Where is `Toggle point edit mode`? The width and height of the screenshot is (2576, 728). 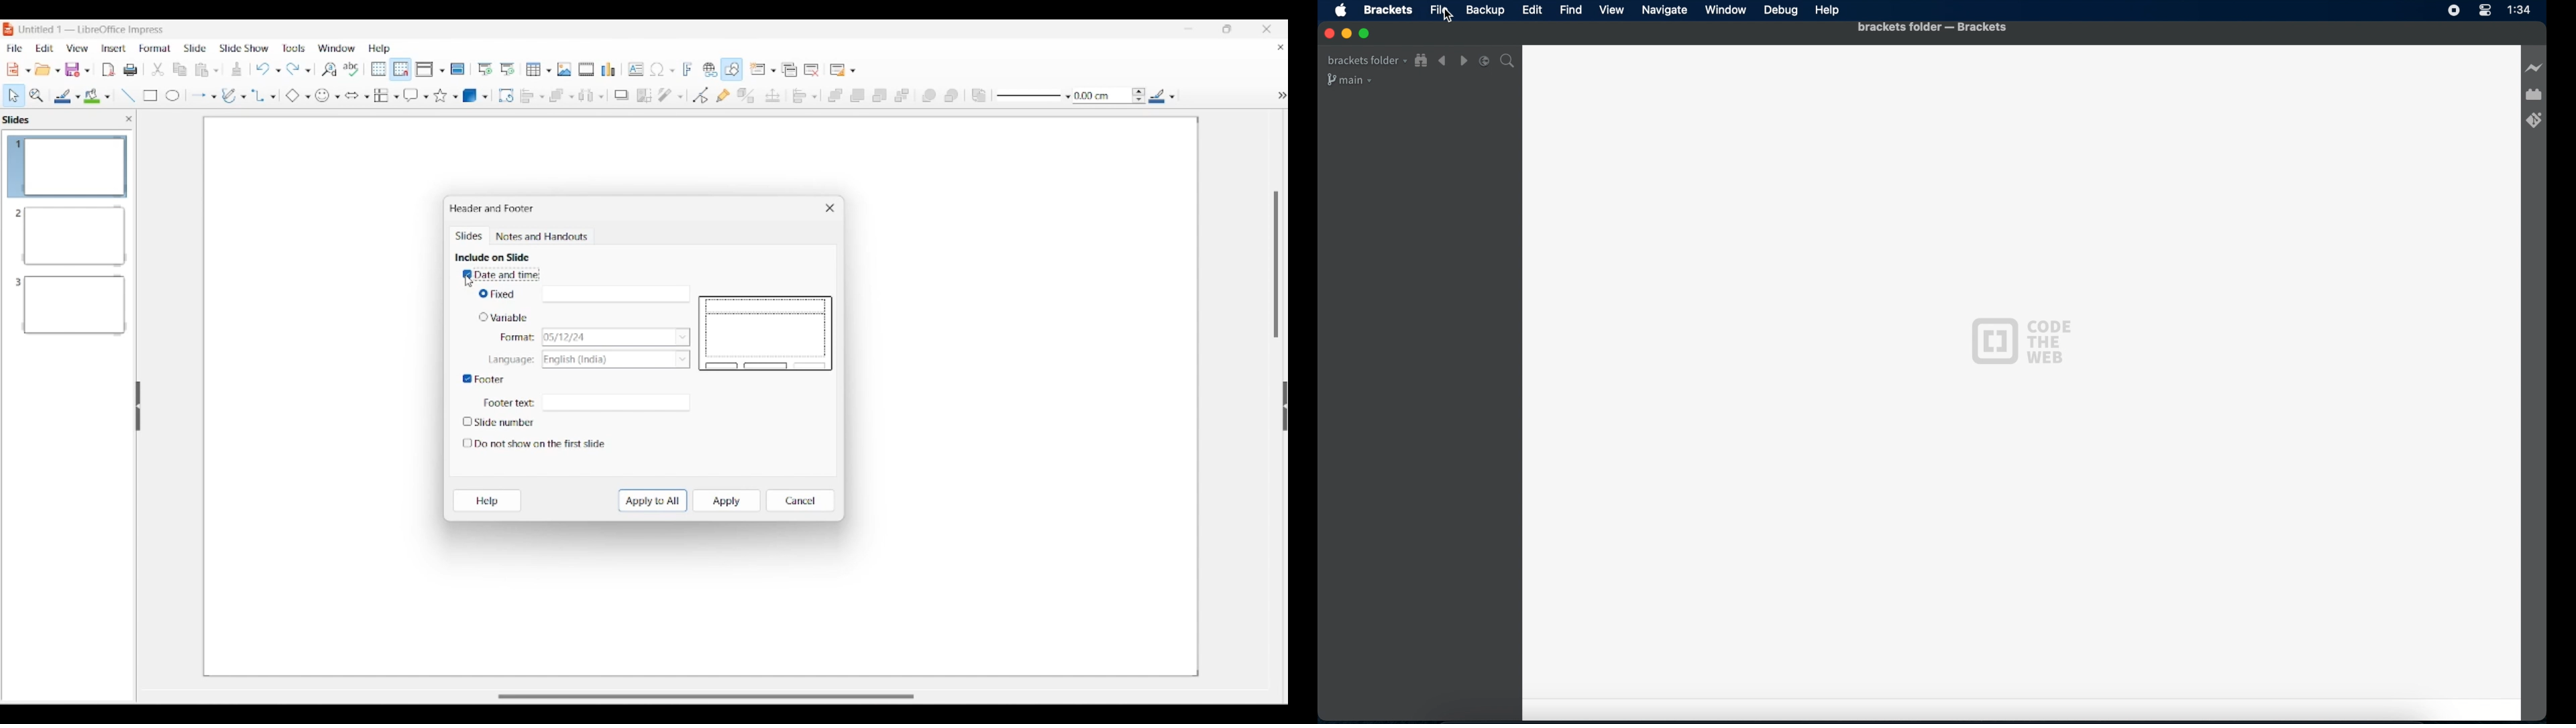 Toggle point edit mode is located at coordinates (701, 95).